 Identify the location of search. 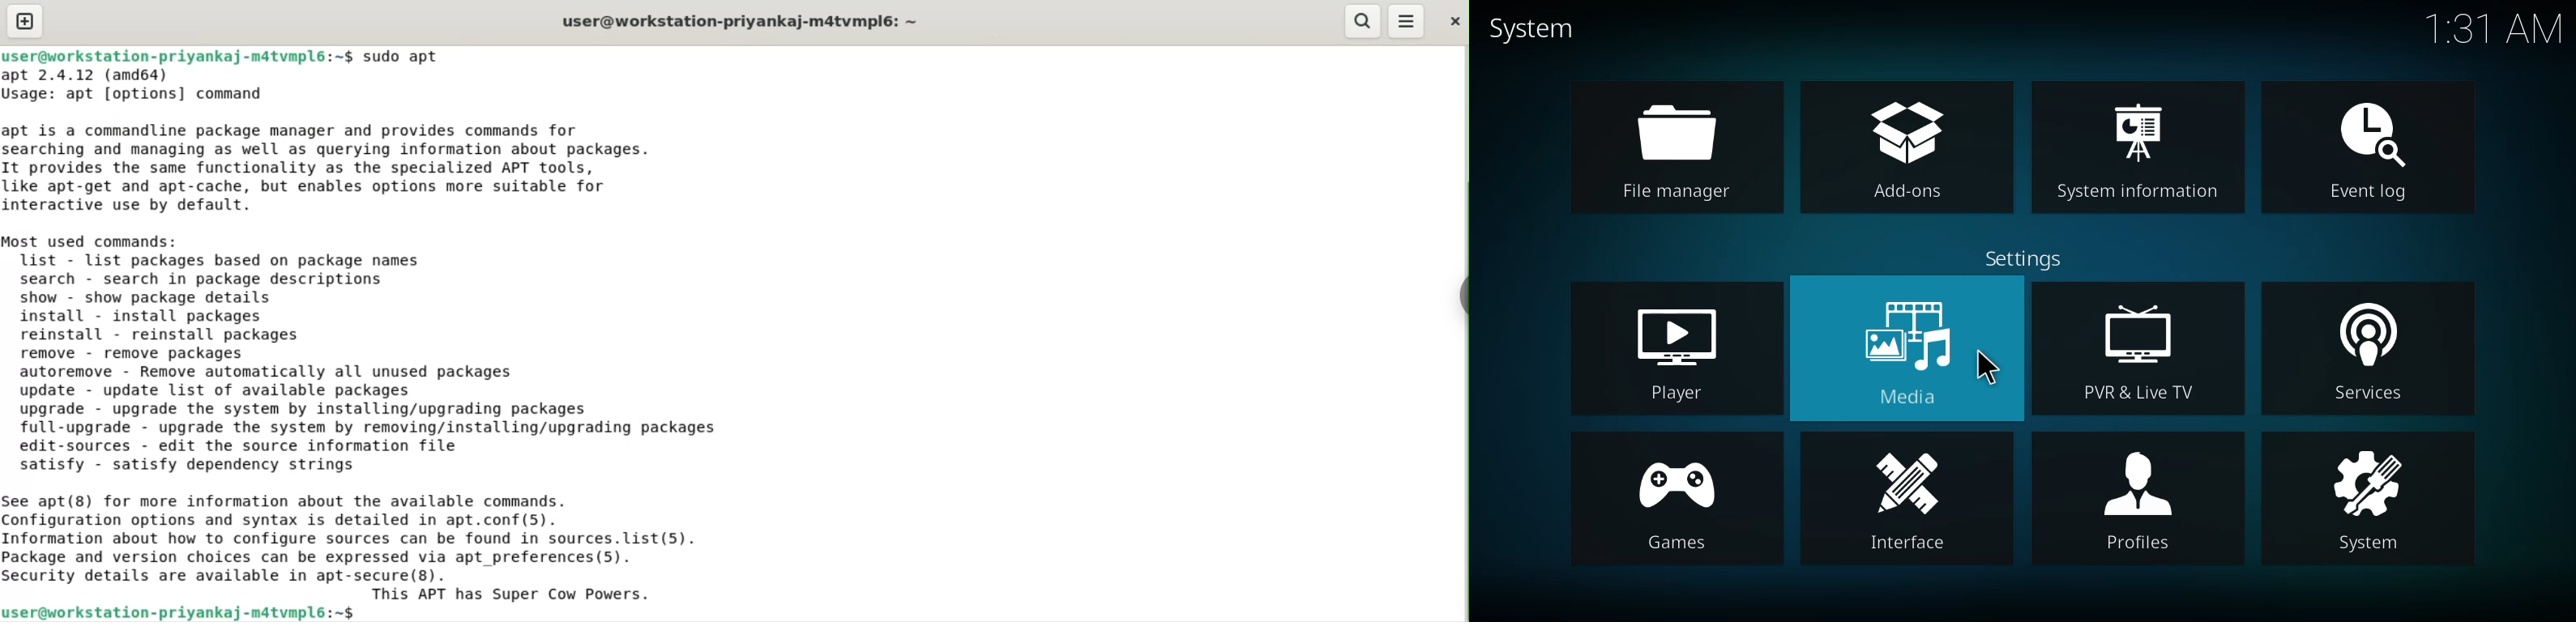
(1362, 21).